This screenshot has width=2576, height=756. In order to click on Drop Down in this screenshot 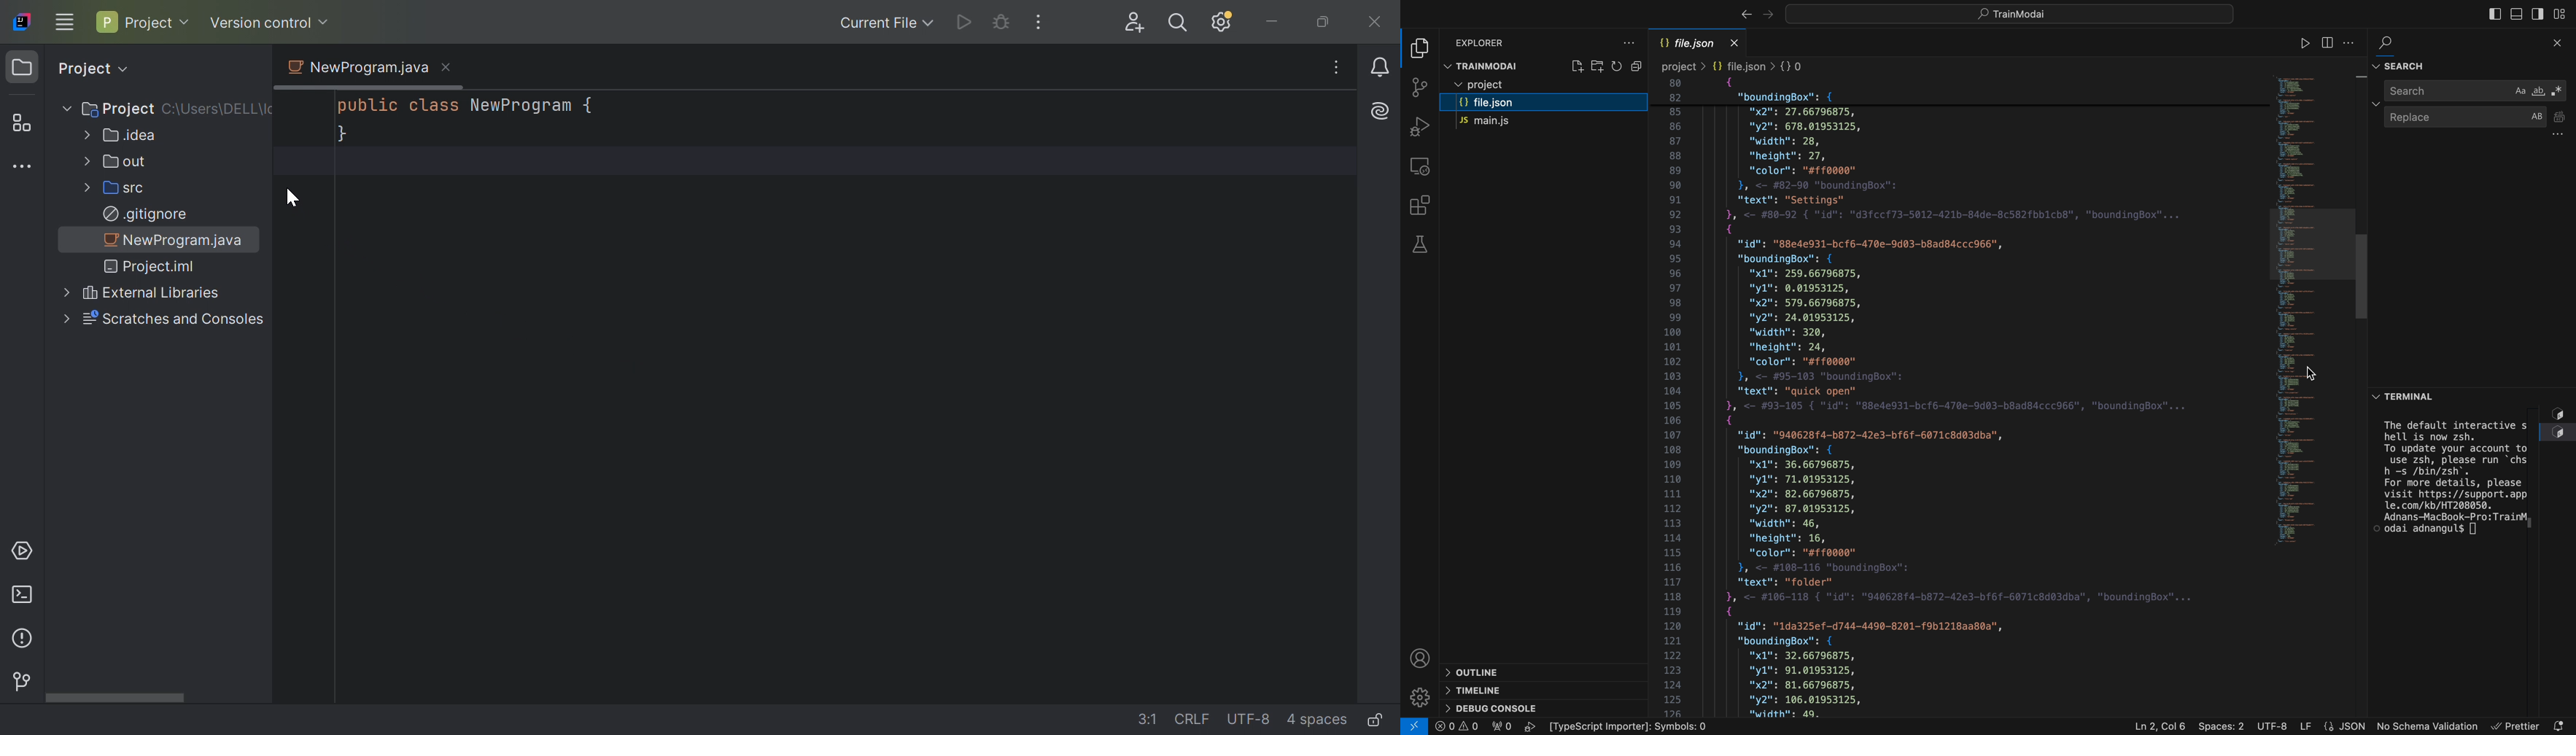, I will do `click(64, 109)`.